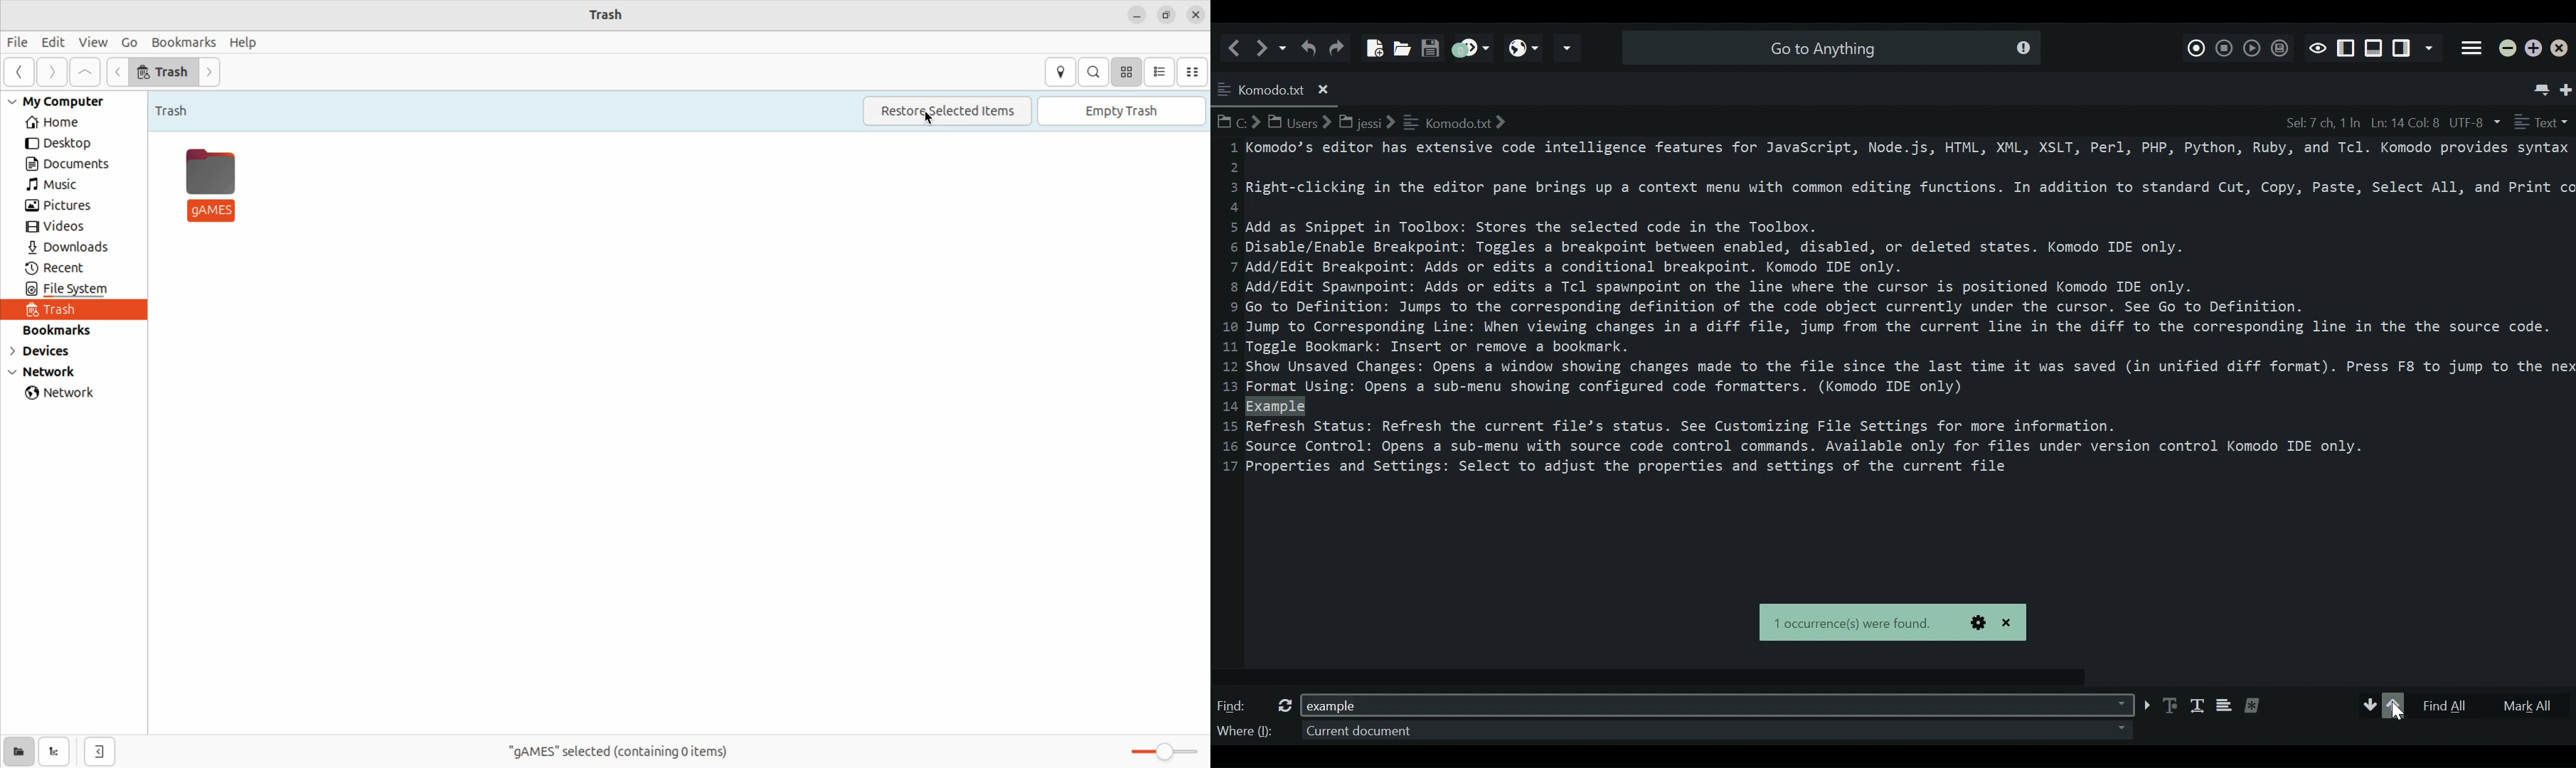 Image resolution: width=2576 pixels, height=784 pixels. Describe the element at coordinates (2476, 122) in the screenshot. I see `File Encoding` at that location.